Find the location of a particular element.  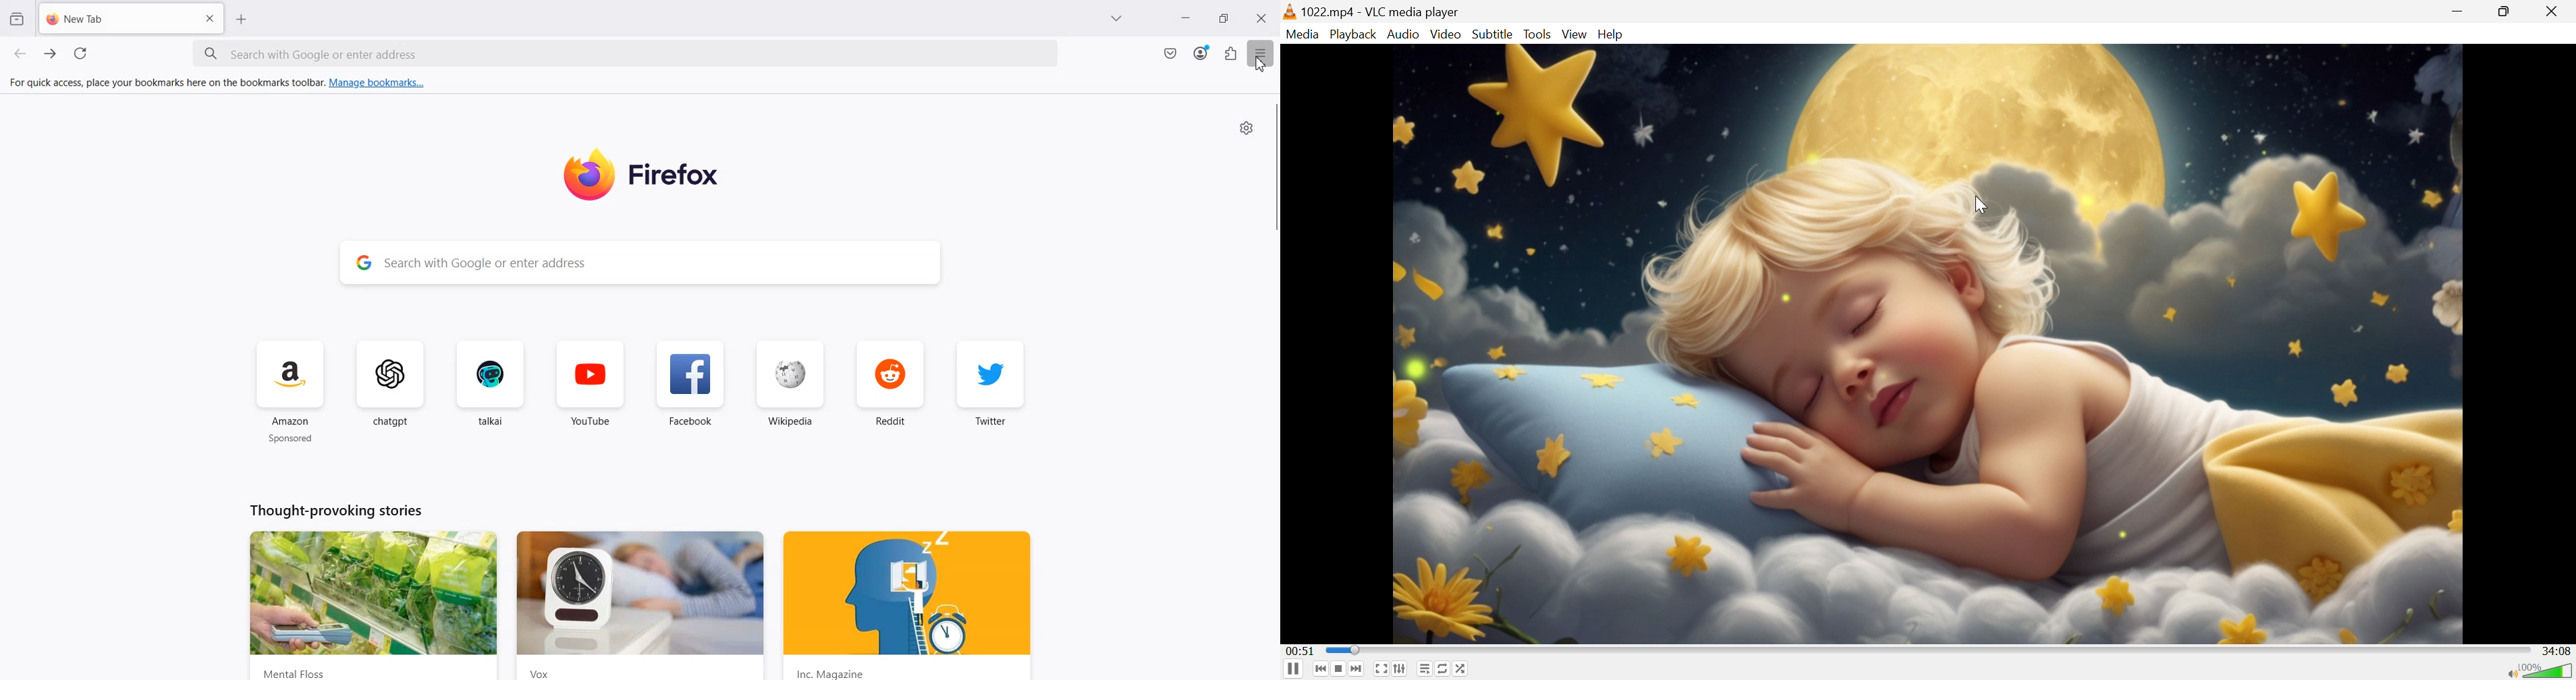

Mac Safe is located at coordinates (1170, 53).